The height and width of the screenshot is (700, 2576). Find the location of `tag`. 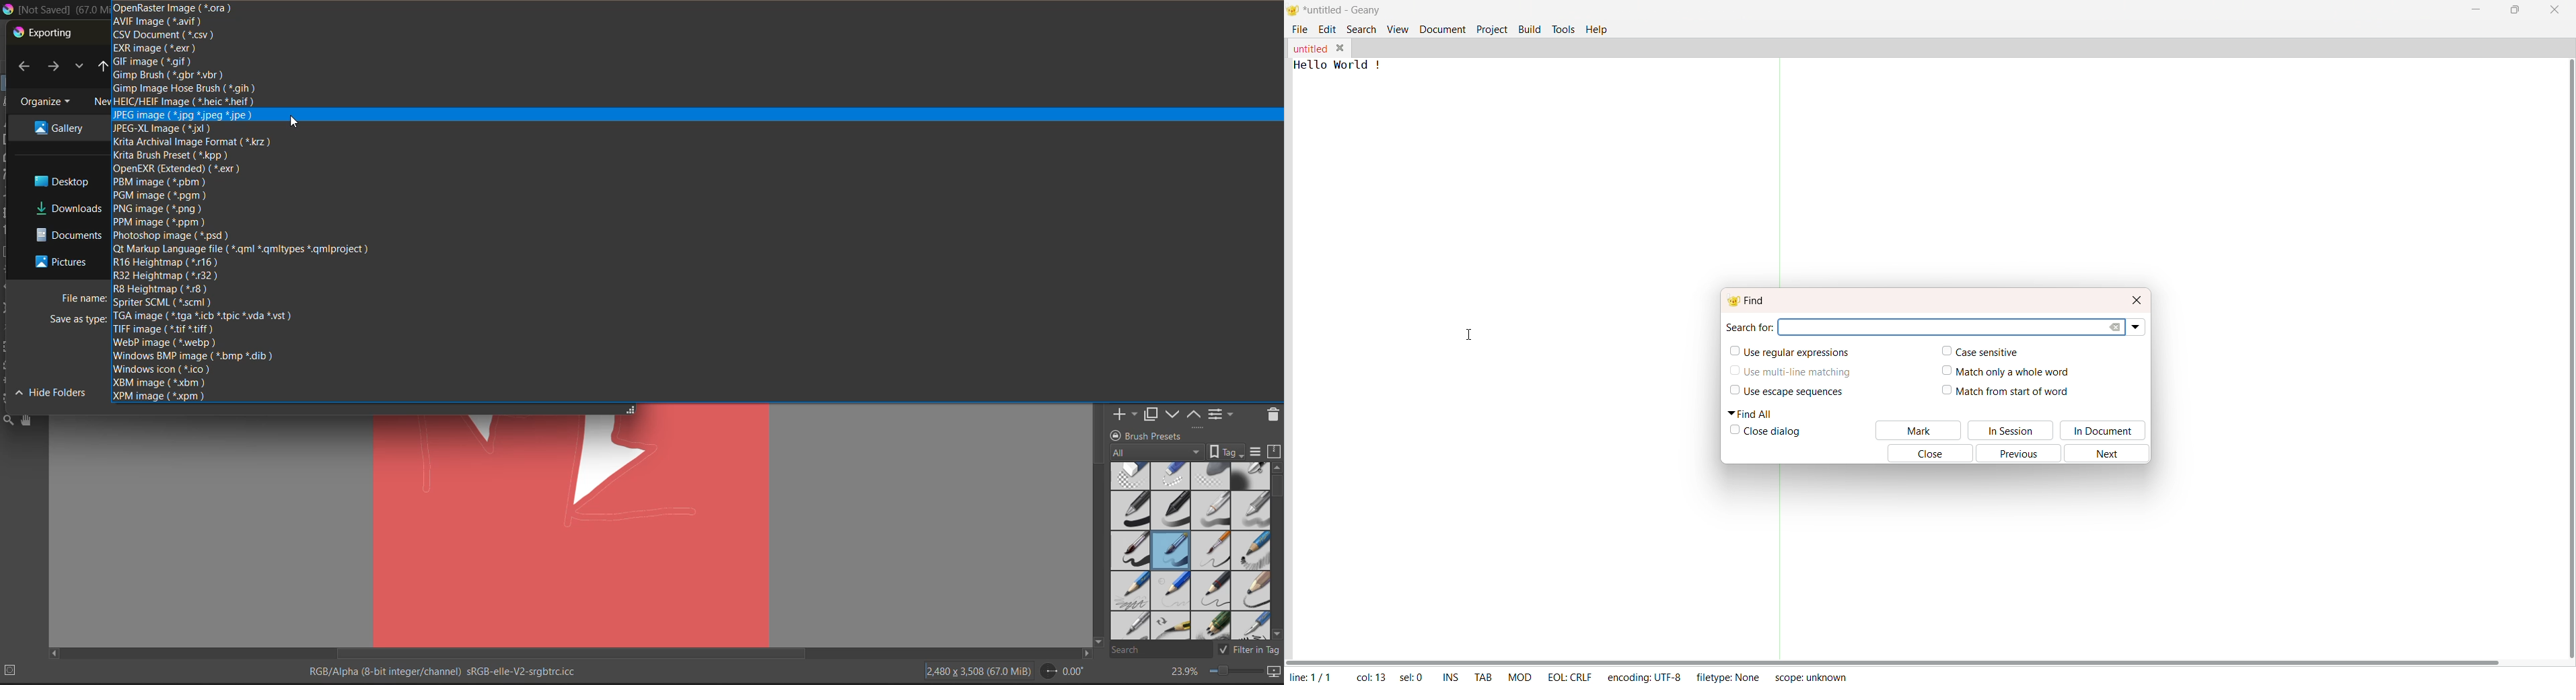

tag is located at coordinates (1180, 452).